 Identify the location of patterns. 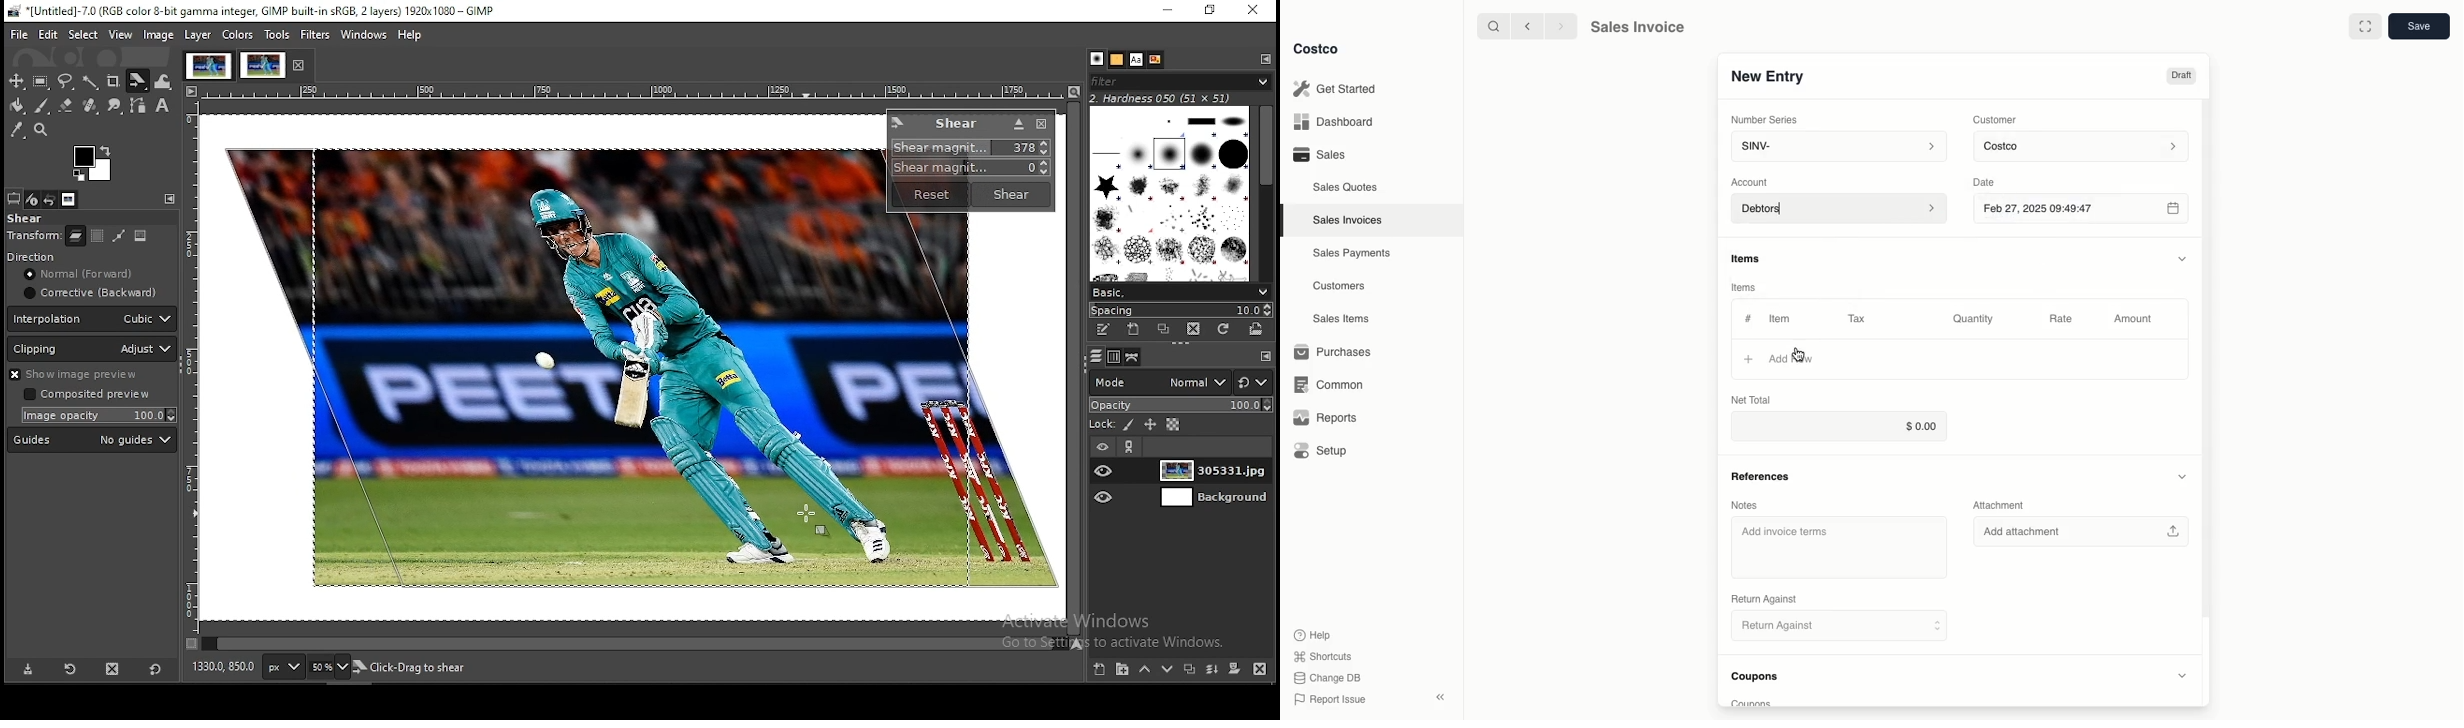
(1095, 58).